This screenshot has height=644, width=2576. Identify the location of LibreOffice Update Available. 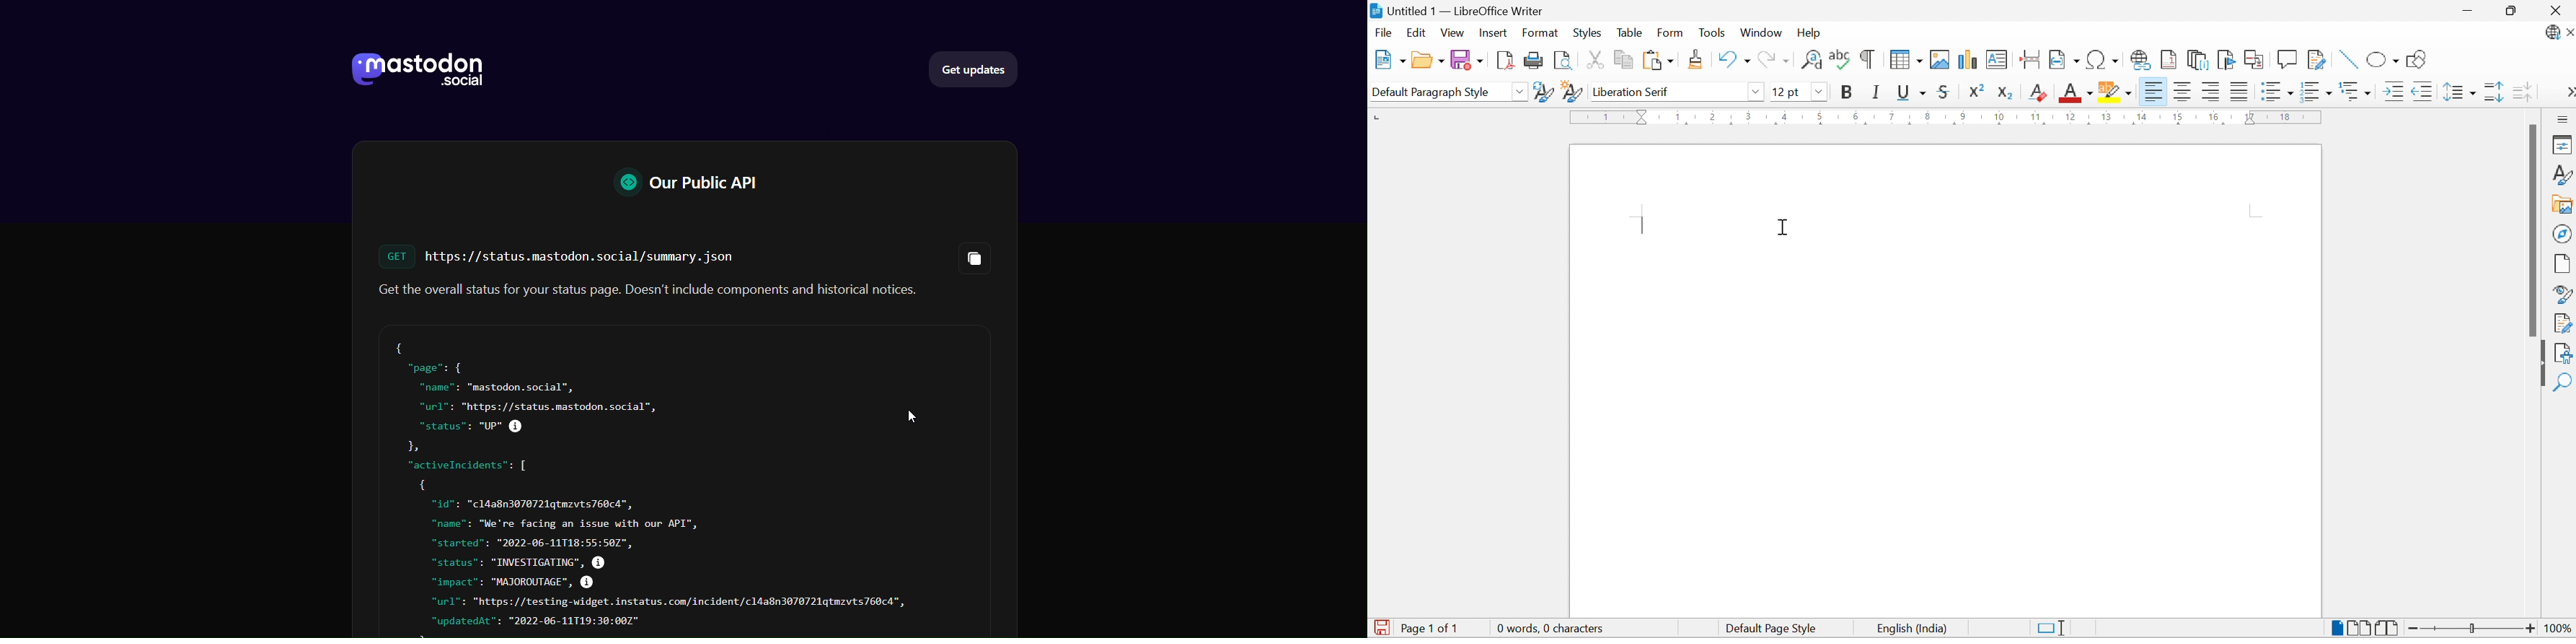
(2560, 33).